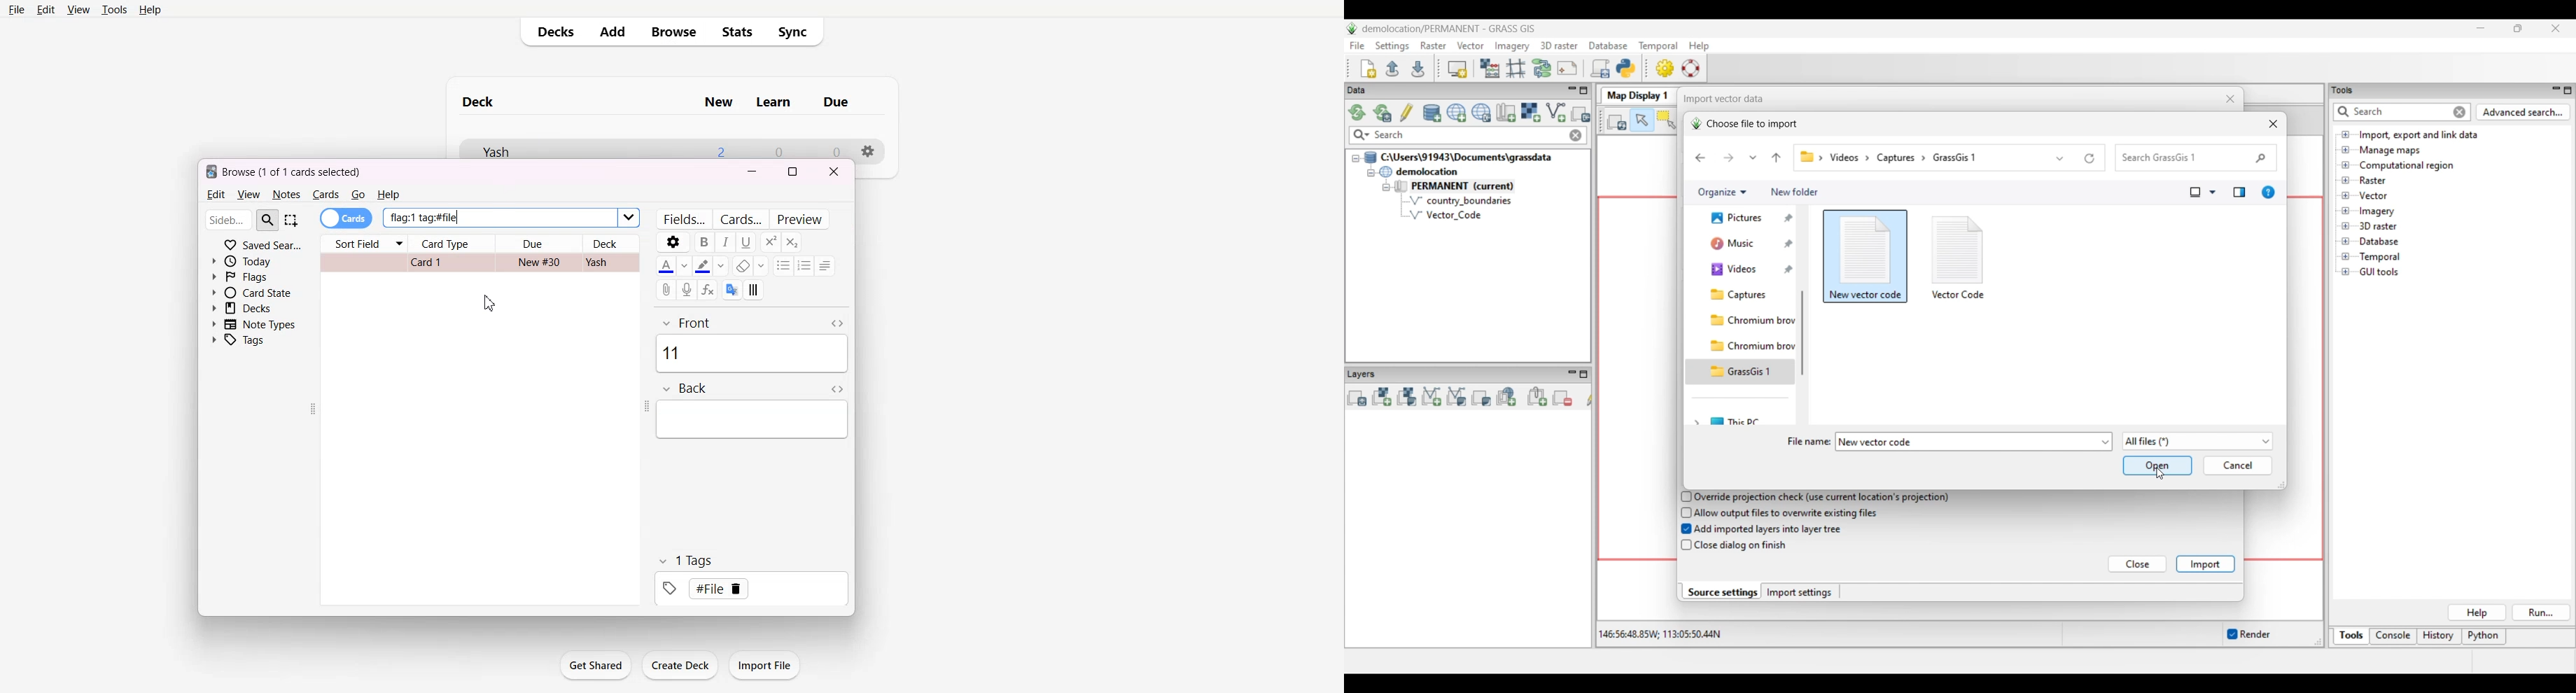 Image resolution: width=2576 pixels, height=700 pixels. Describe the element at coordinates (1963, 248) in the screenshot. I see `icon` at that location.